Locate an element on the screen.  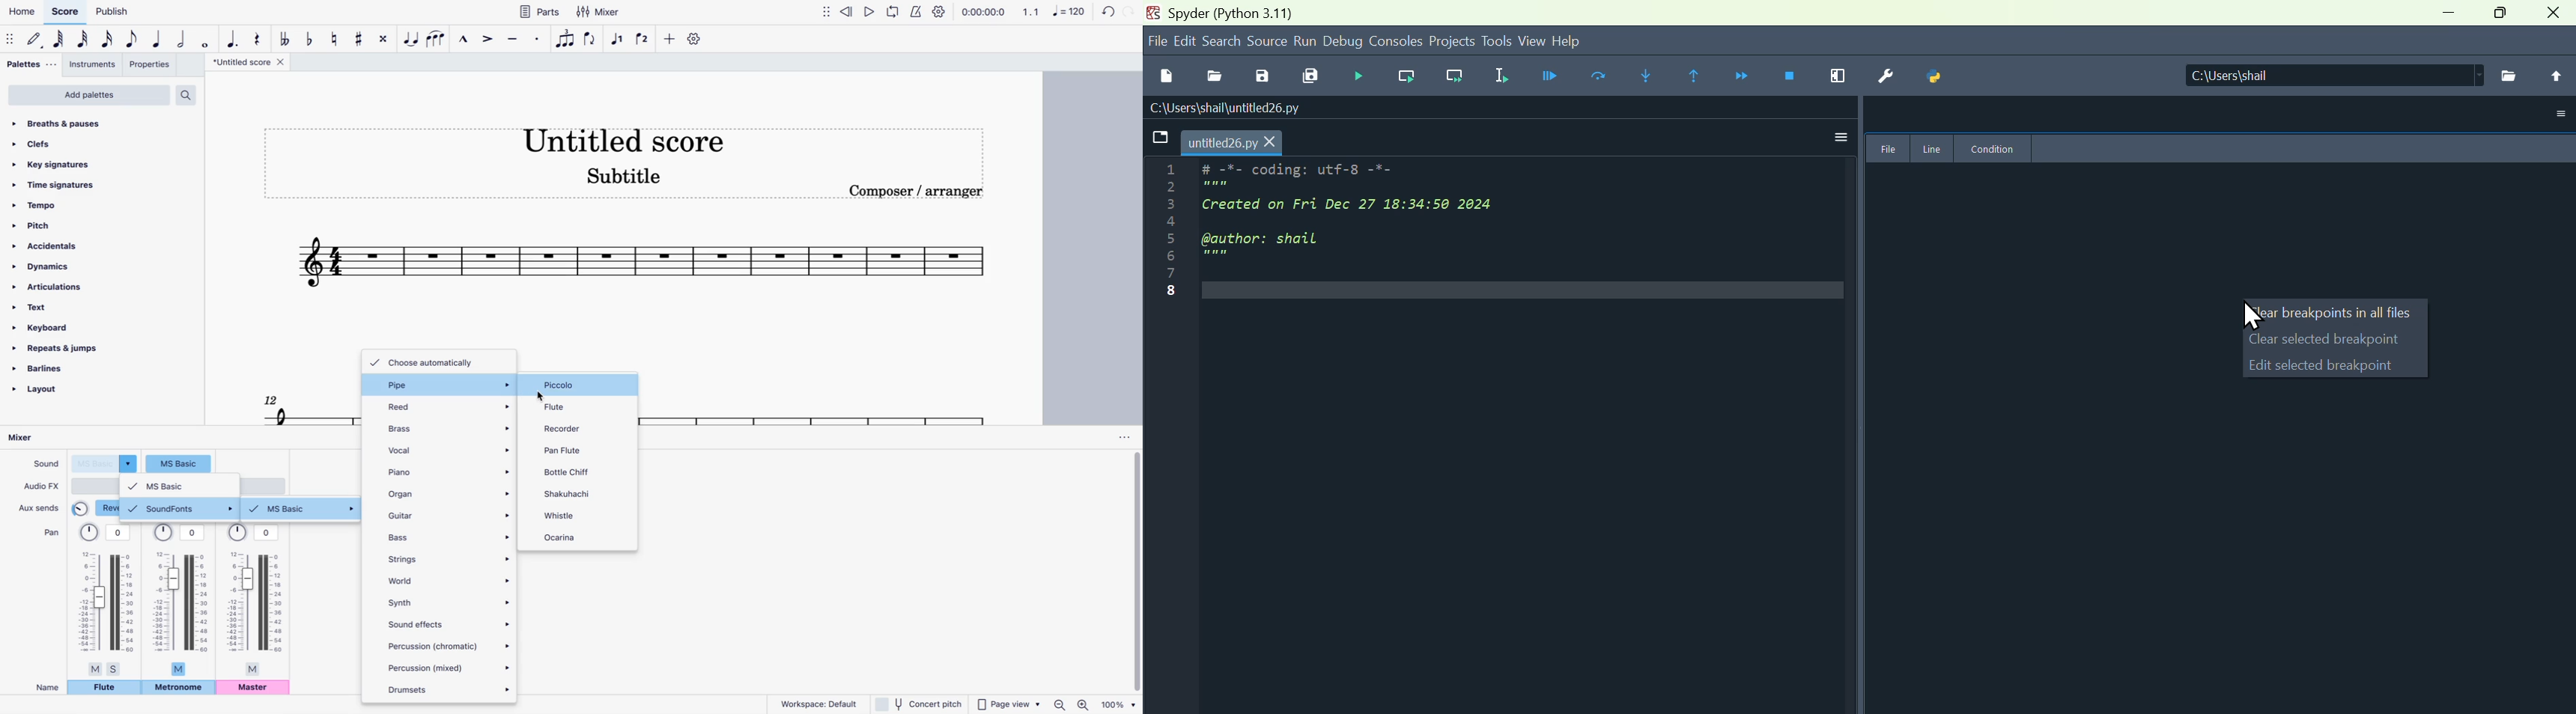
Condition is located at coordinates (1993, 148).